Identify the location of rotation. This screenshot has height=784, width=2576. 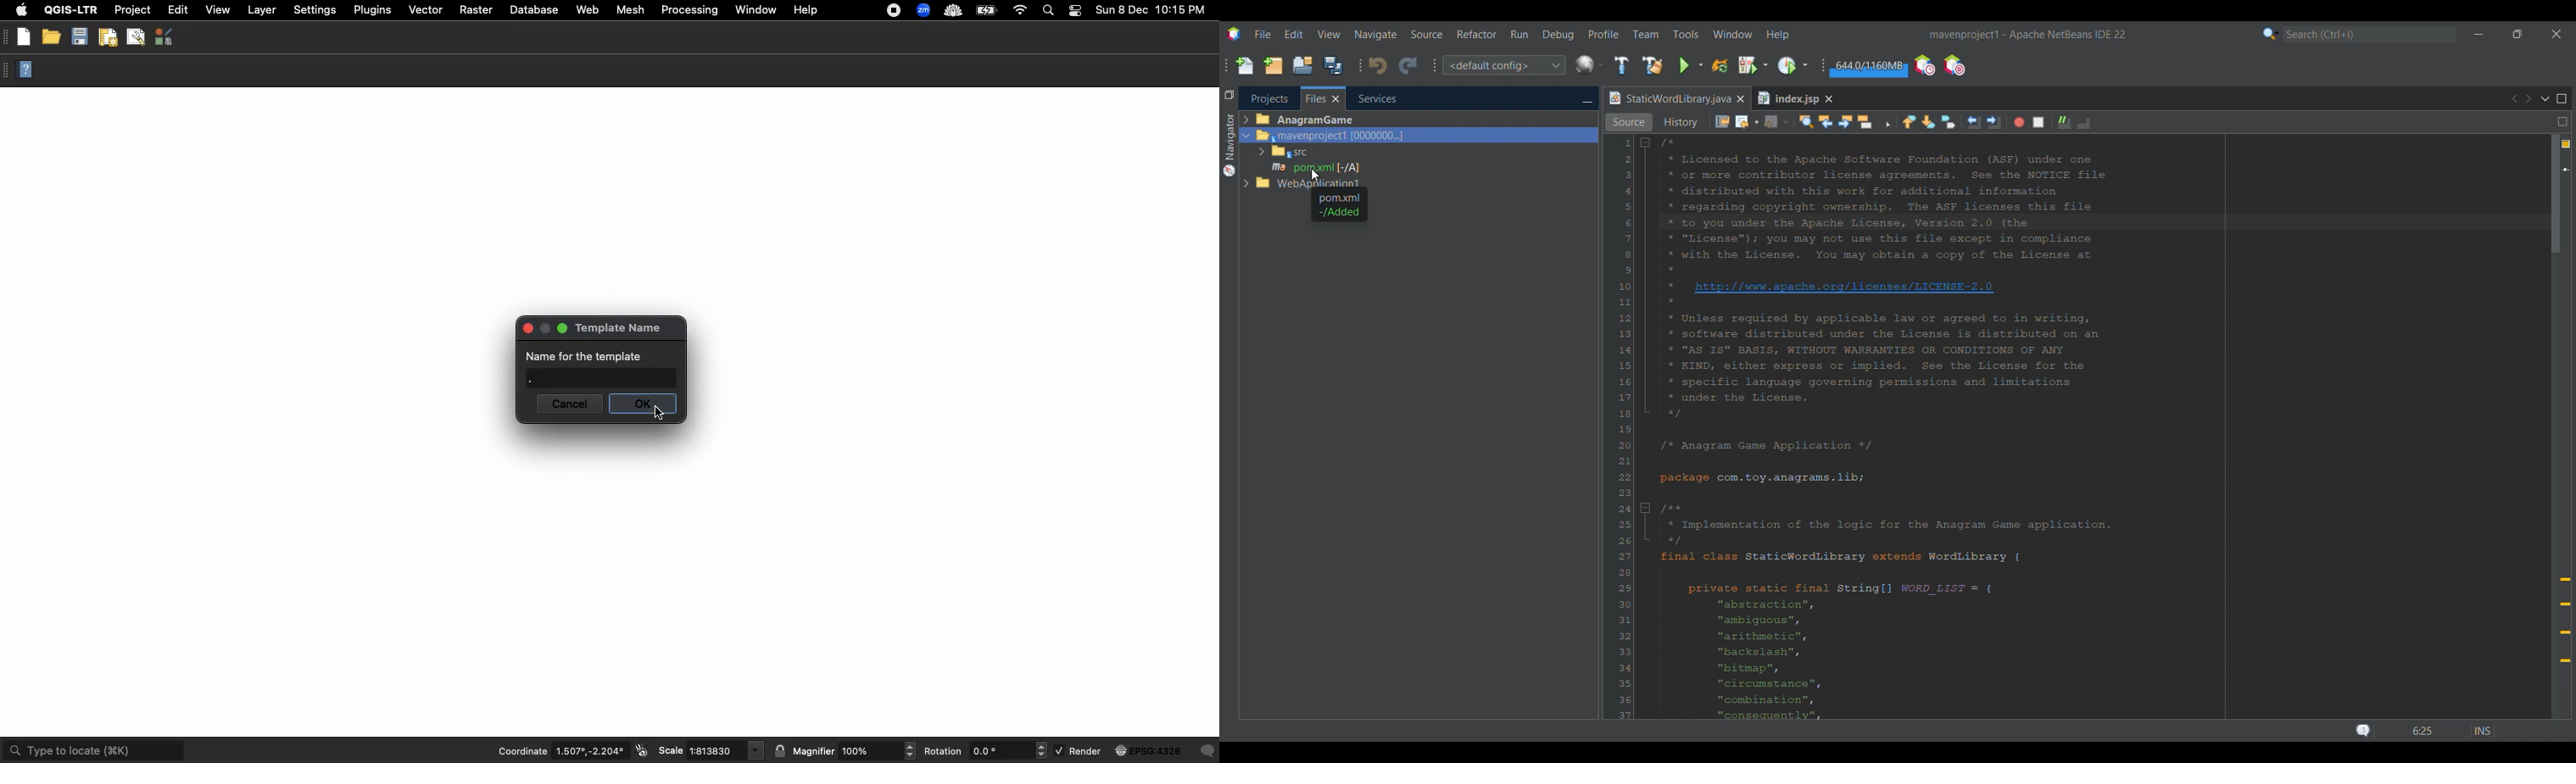
(1010, 750).